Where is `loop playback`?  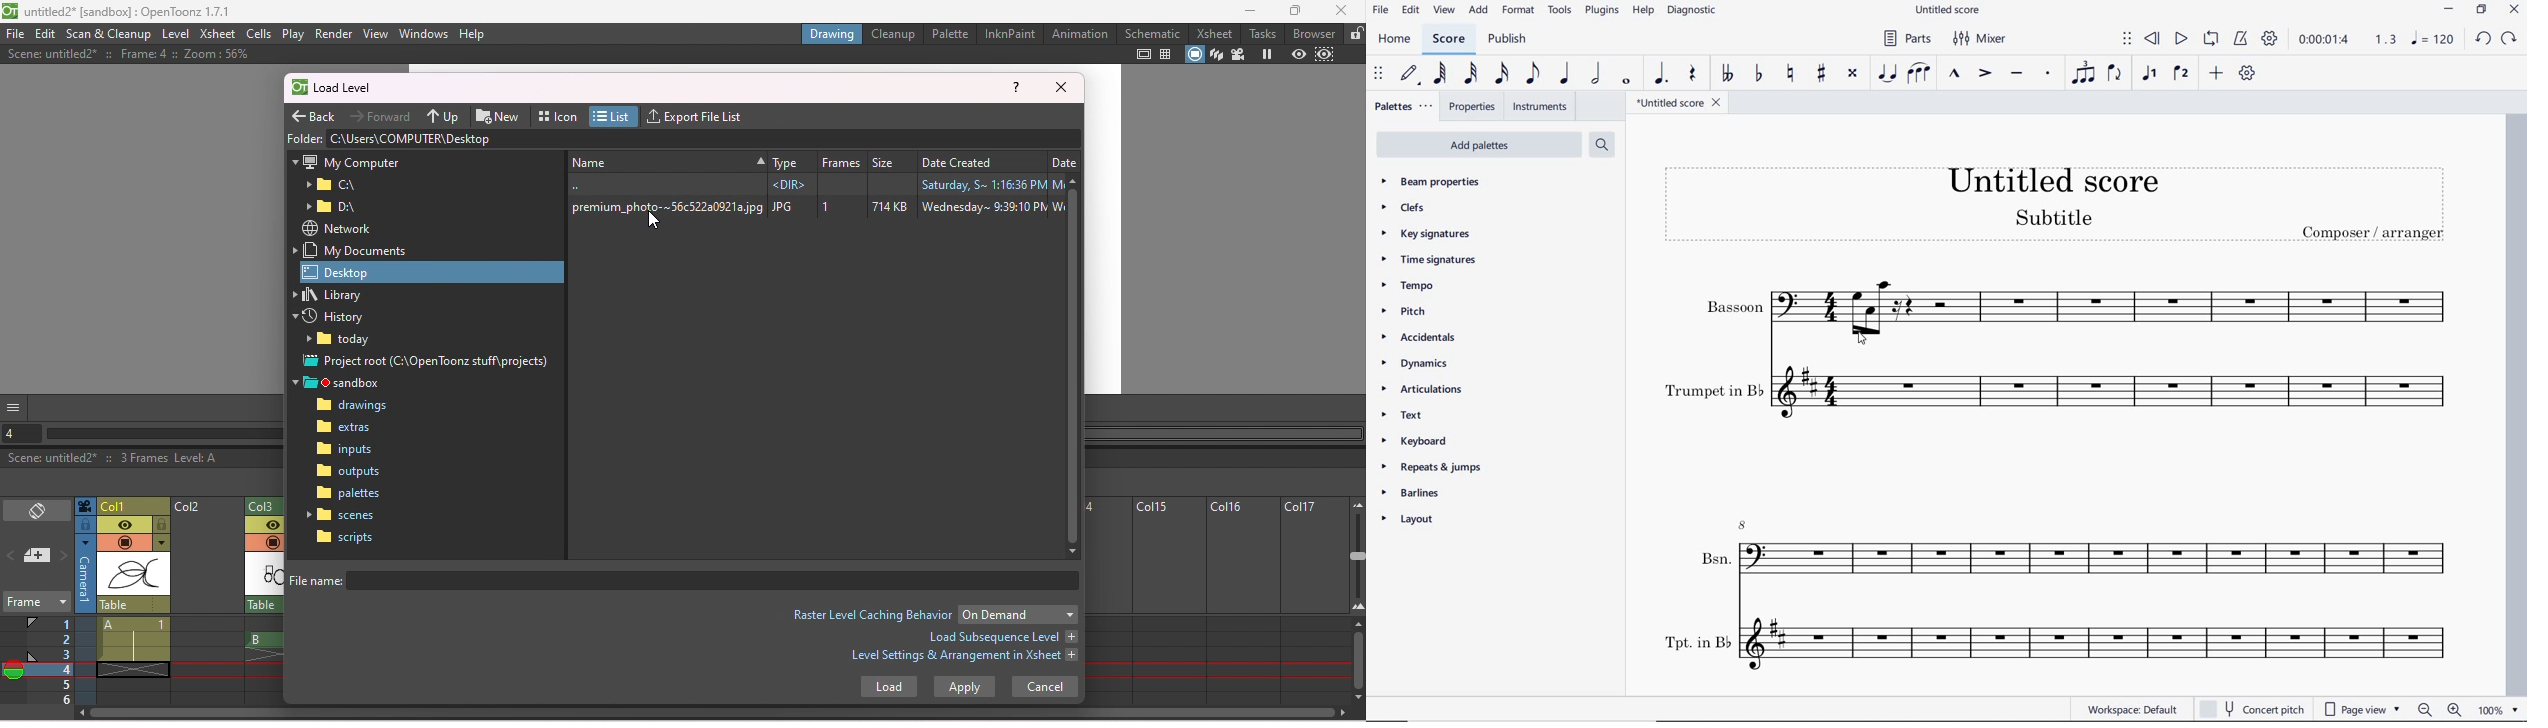
loop playback is located at coordinates (2211, 40).